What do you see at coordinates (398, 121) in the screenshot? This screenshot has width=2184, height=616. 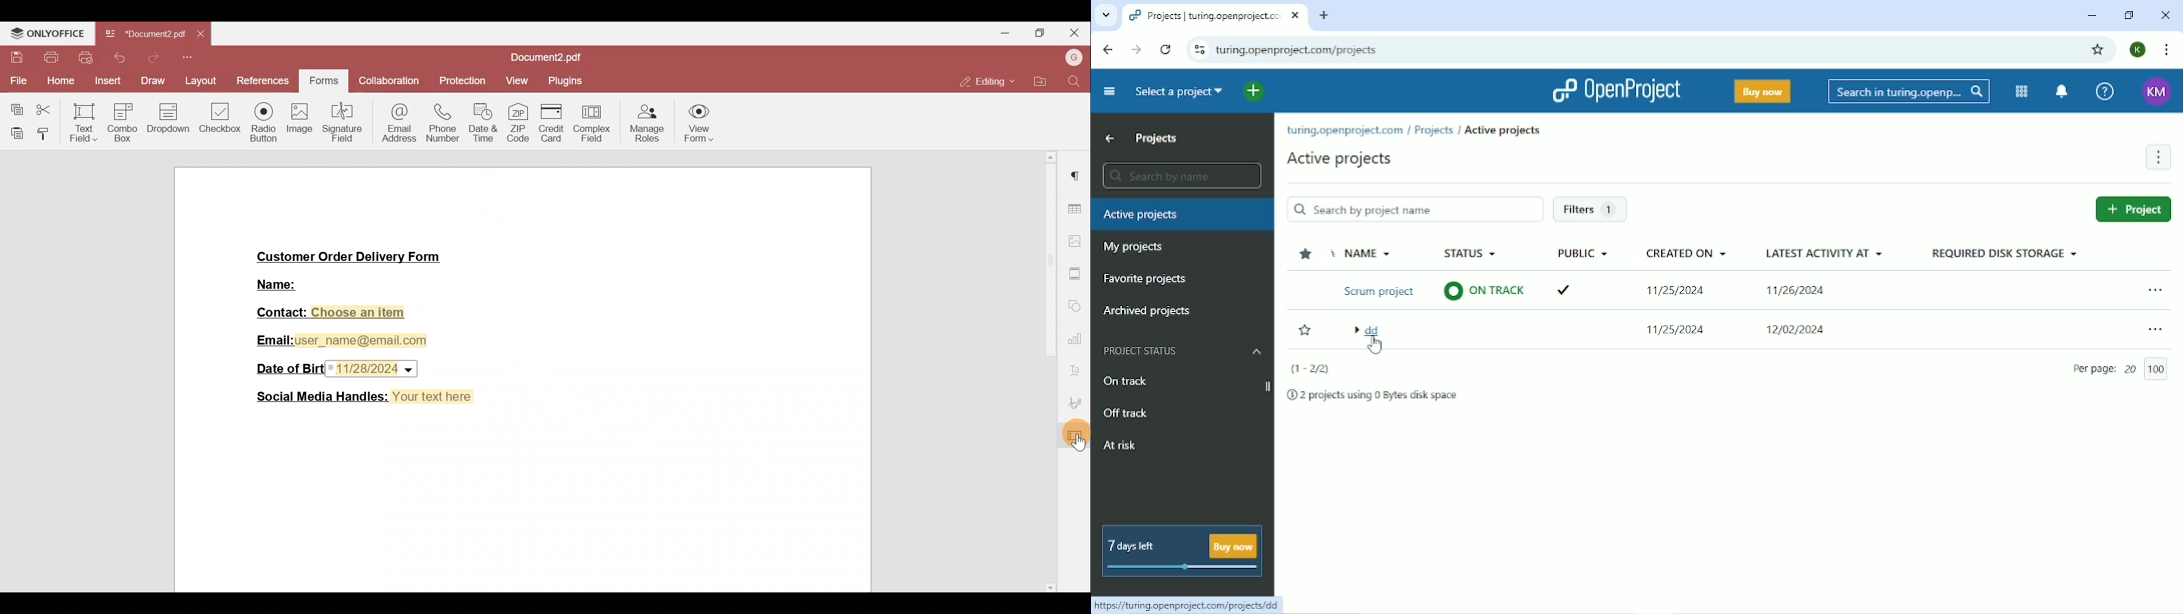 I see `Email address` at bounding box center [398, 121].